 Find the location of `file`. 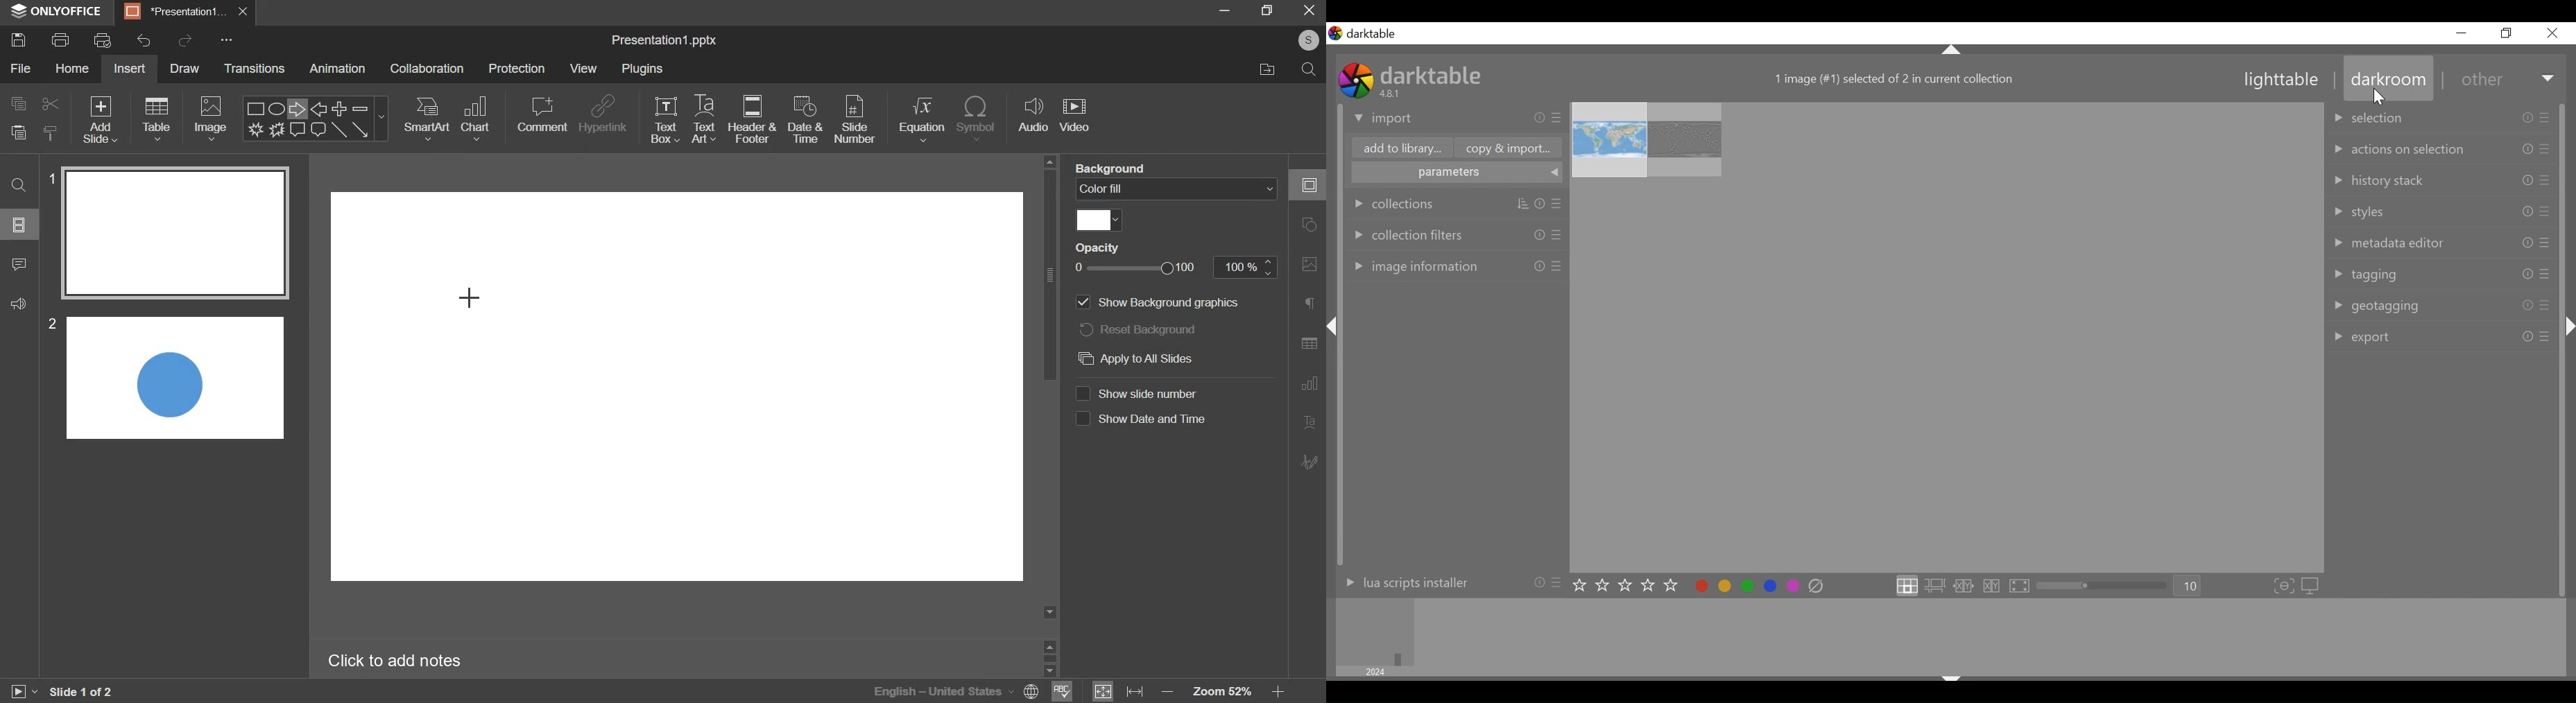

file is located at coordinates (20, 68).